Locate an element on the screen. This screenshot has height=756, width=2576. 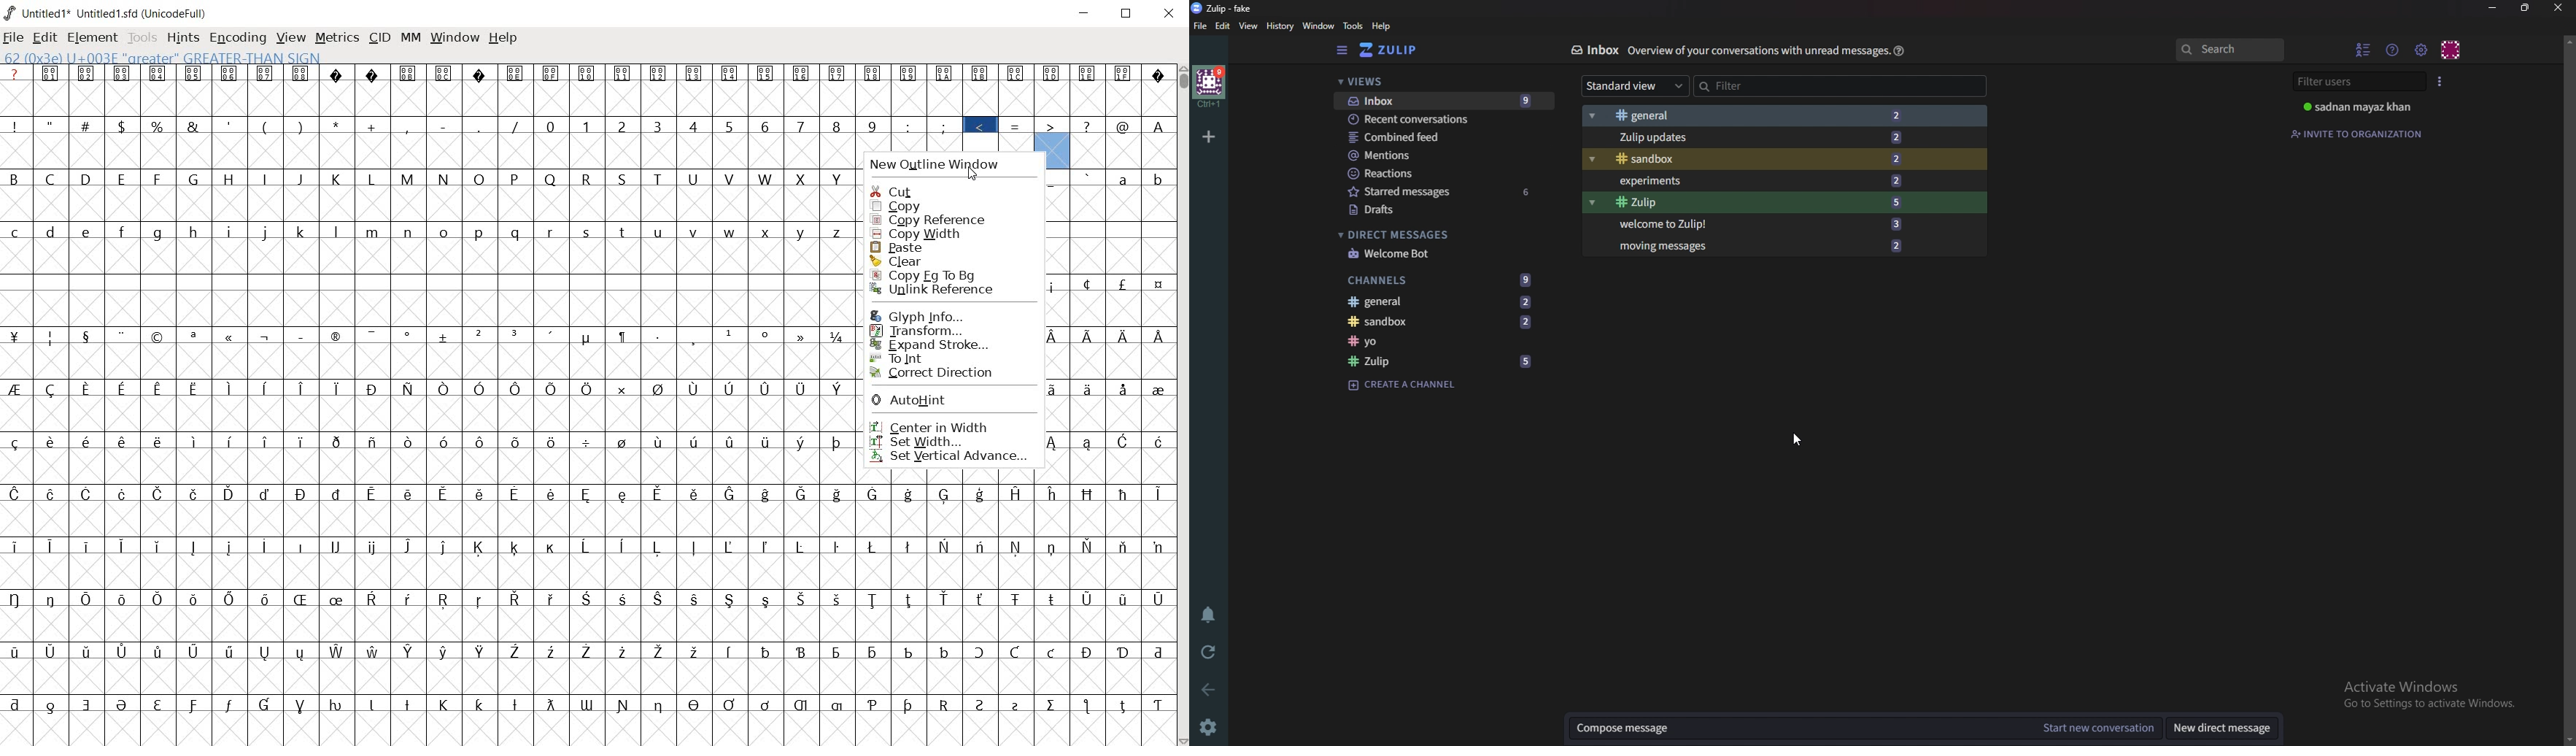
Sandbox is located at coordinates (1764, 159).